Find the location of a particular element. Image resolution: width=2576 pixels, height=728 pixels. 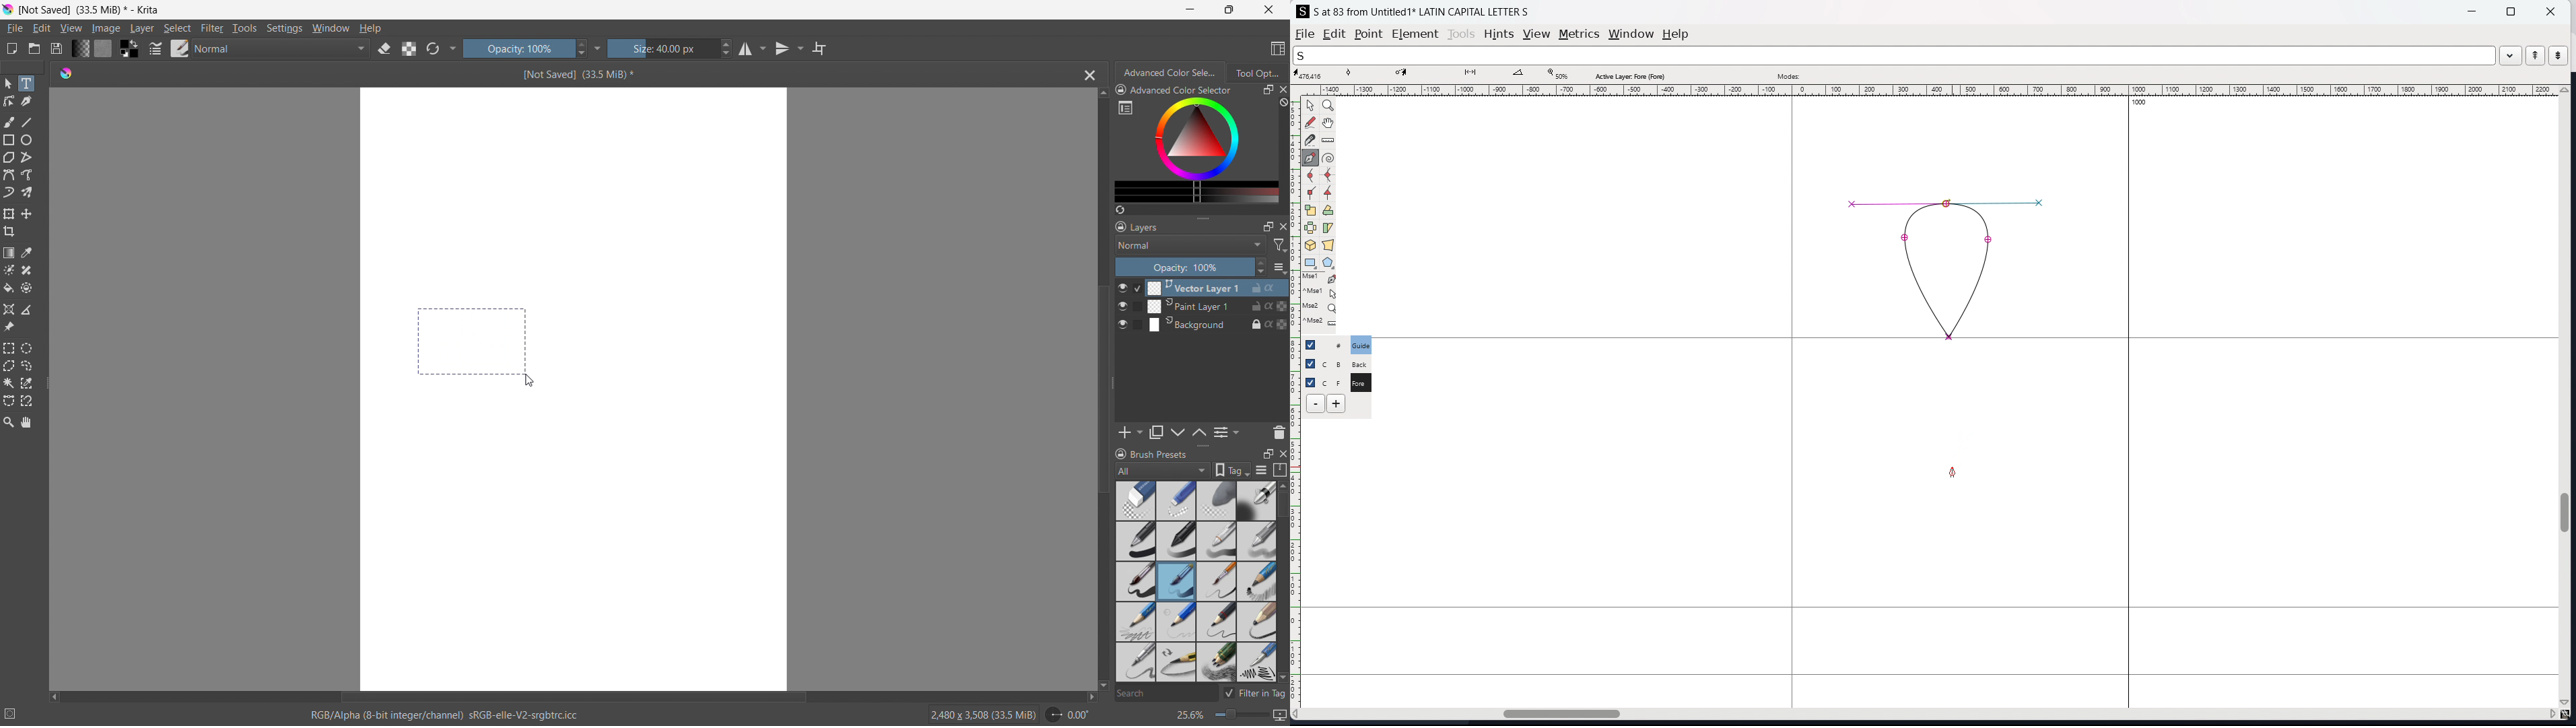

size is located at coordinates (670, 48).